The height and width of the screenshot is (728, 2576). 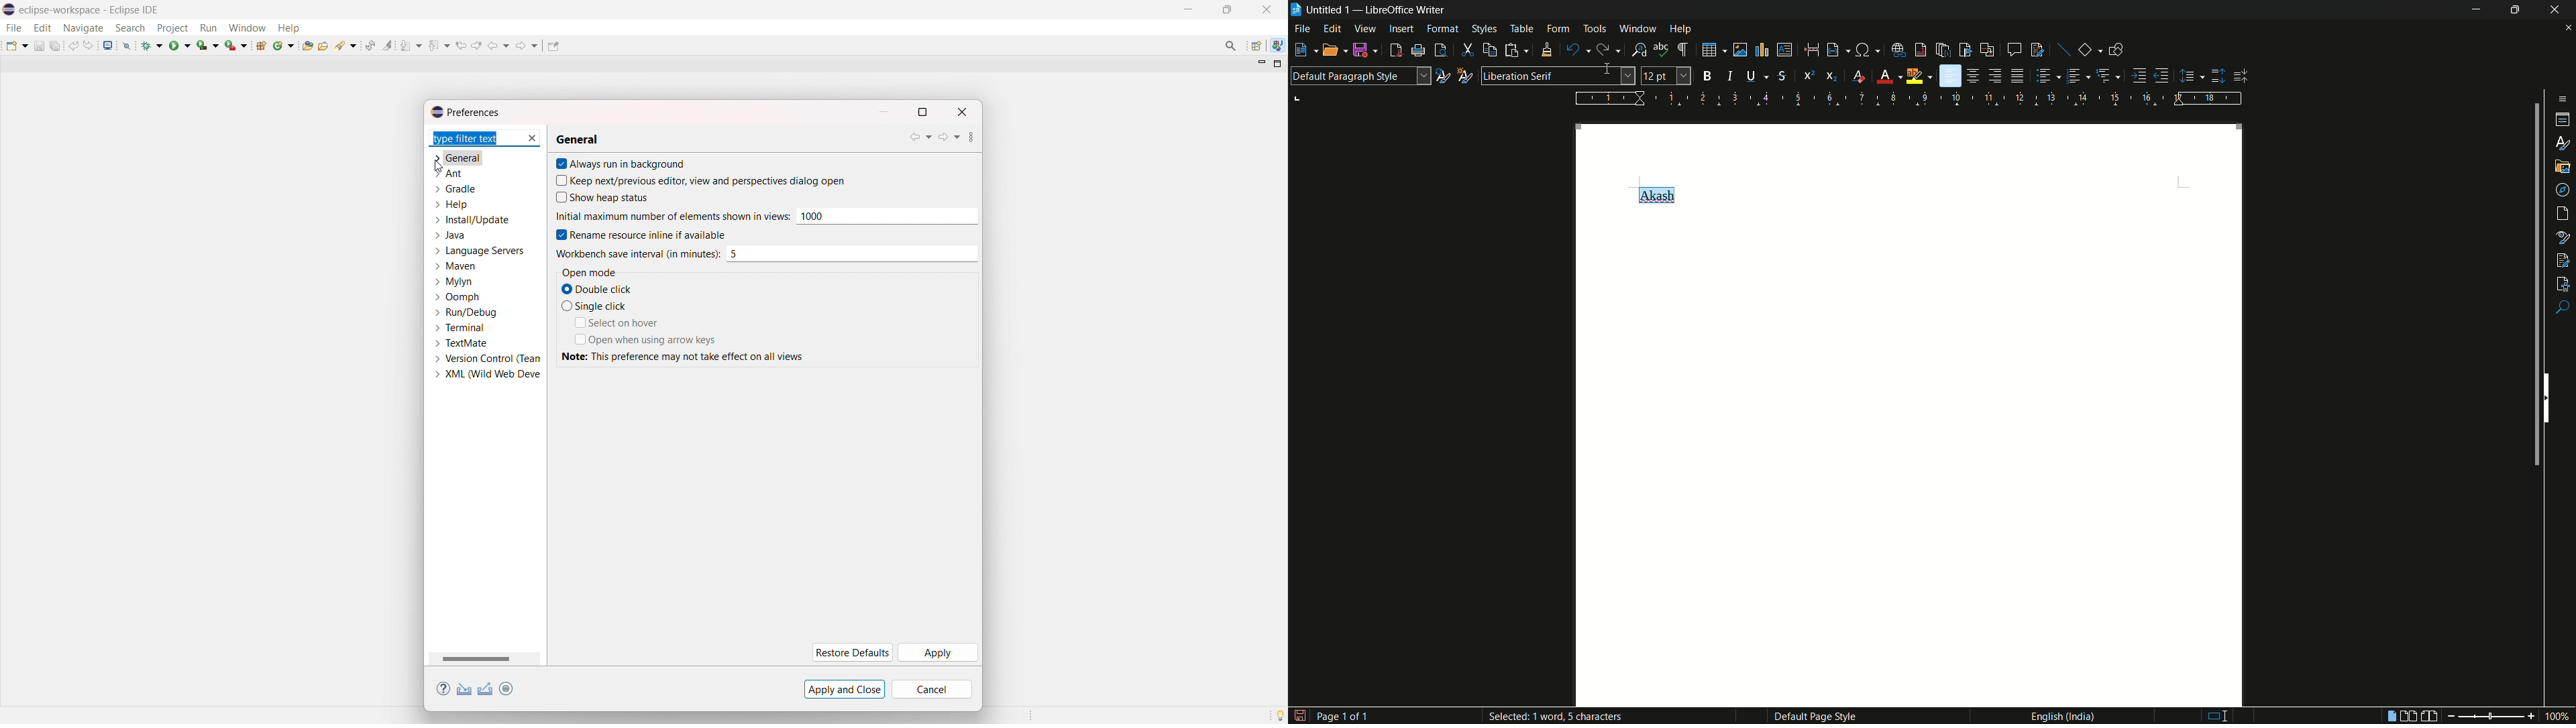 I want to click on maximize, so click(x=1227, y=10).